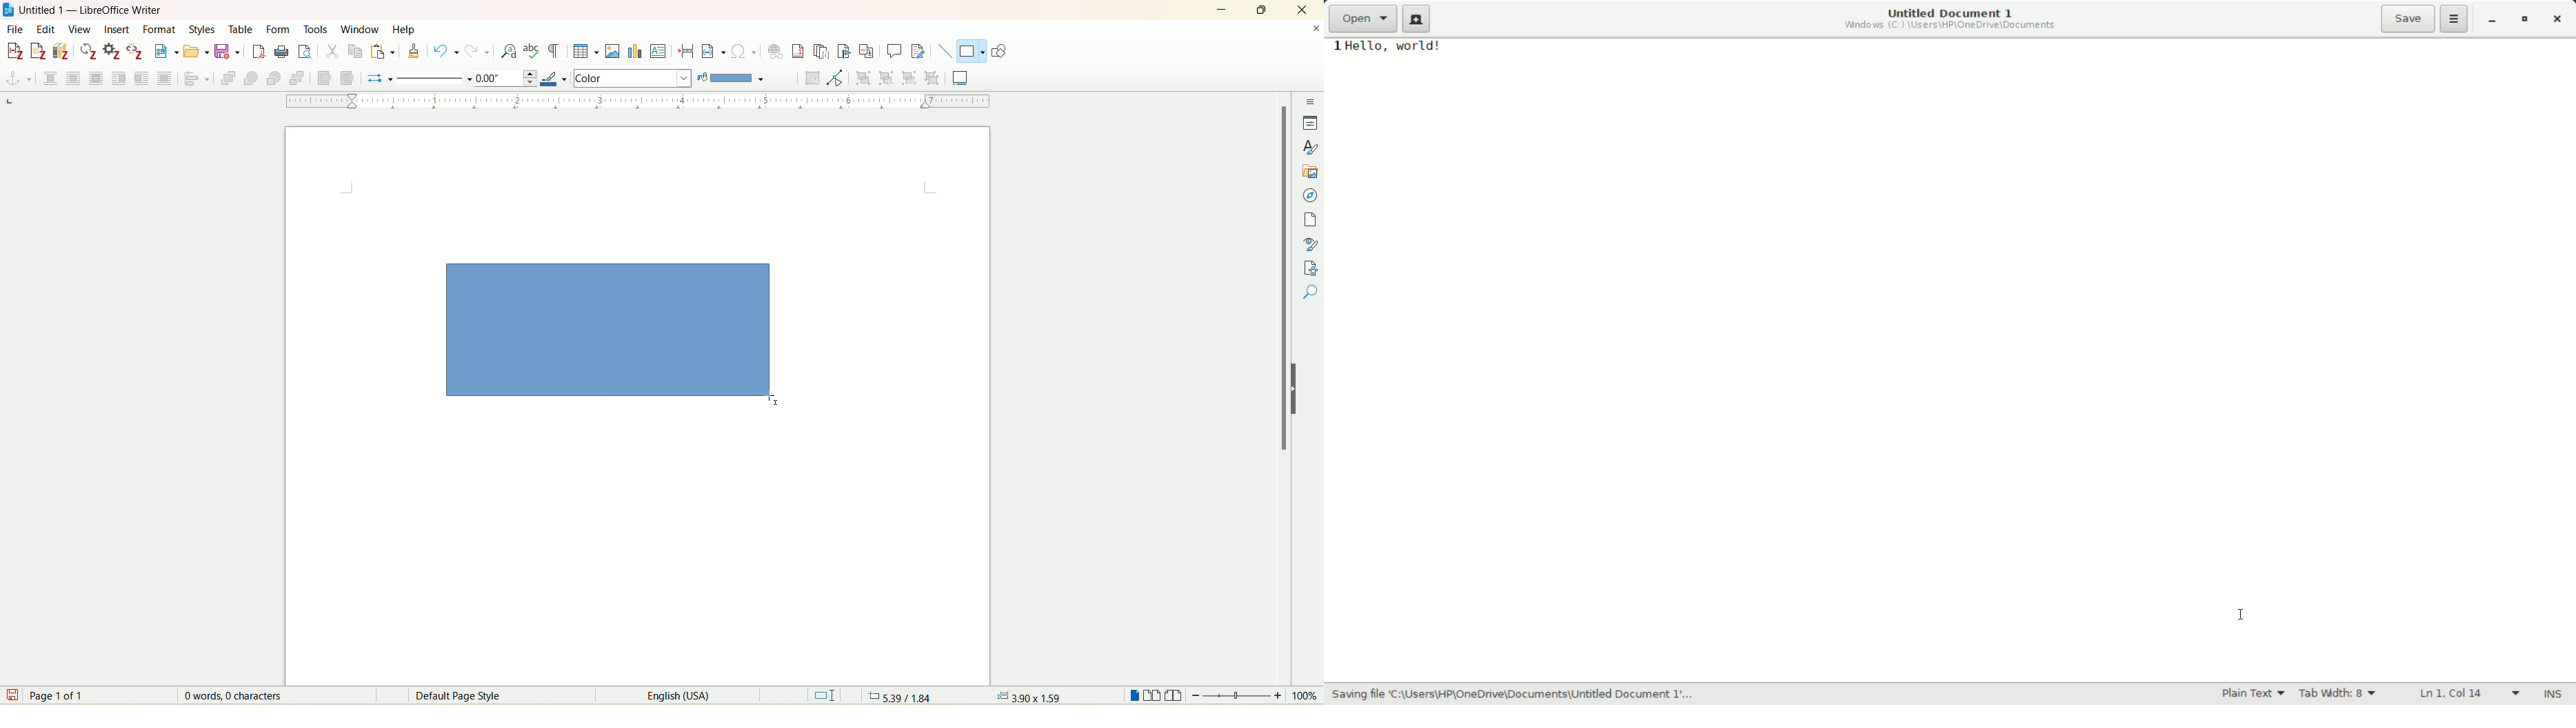 The height and width of the screenshot is (728, 2576). I want to click on sidebar settings, so click(1311, 100).